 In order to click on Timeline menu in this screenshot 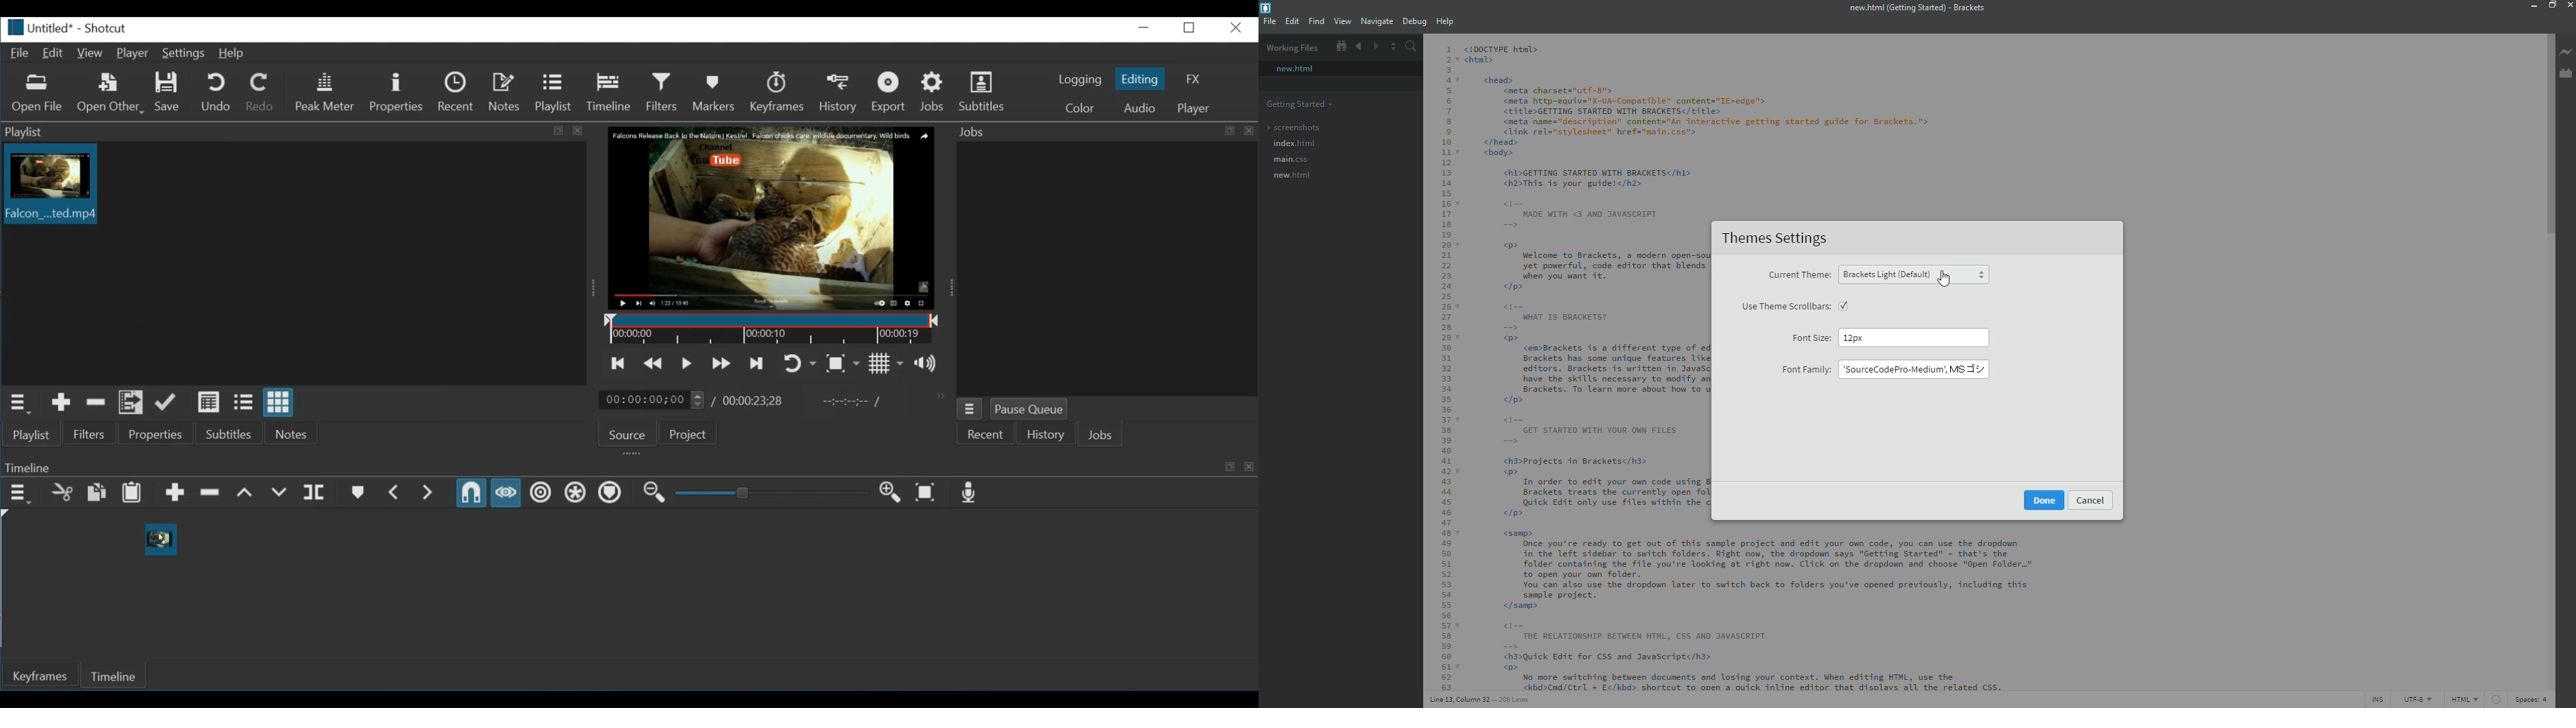, I will do `click(20, 494)`.